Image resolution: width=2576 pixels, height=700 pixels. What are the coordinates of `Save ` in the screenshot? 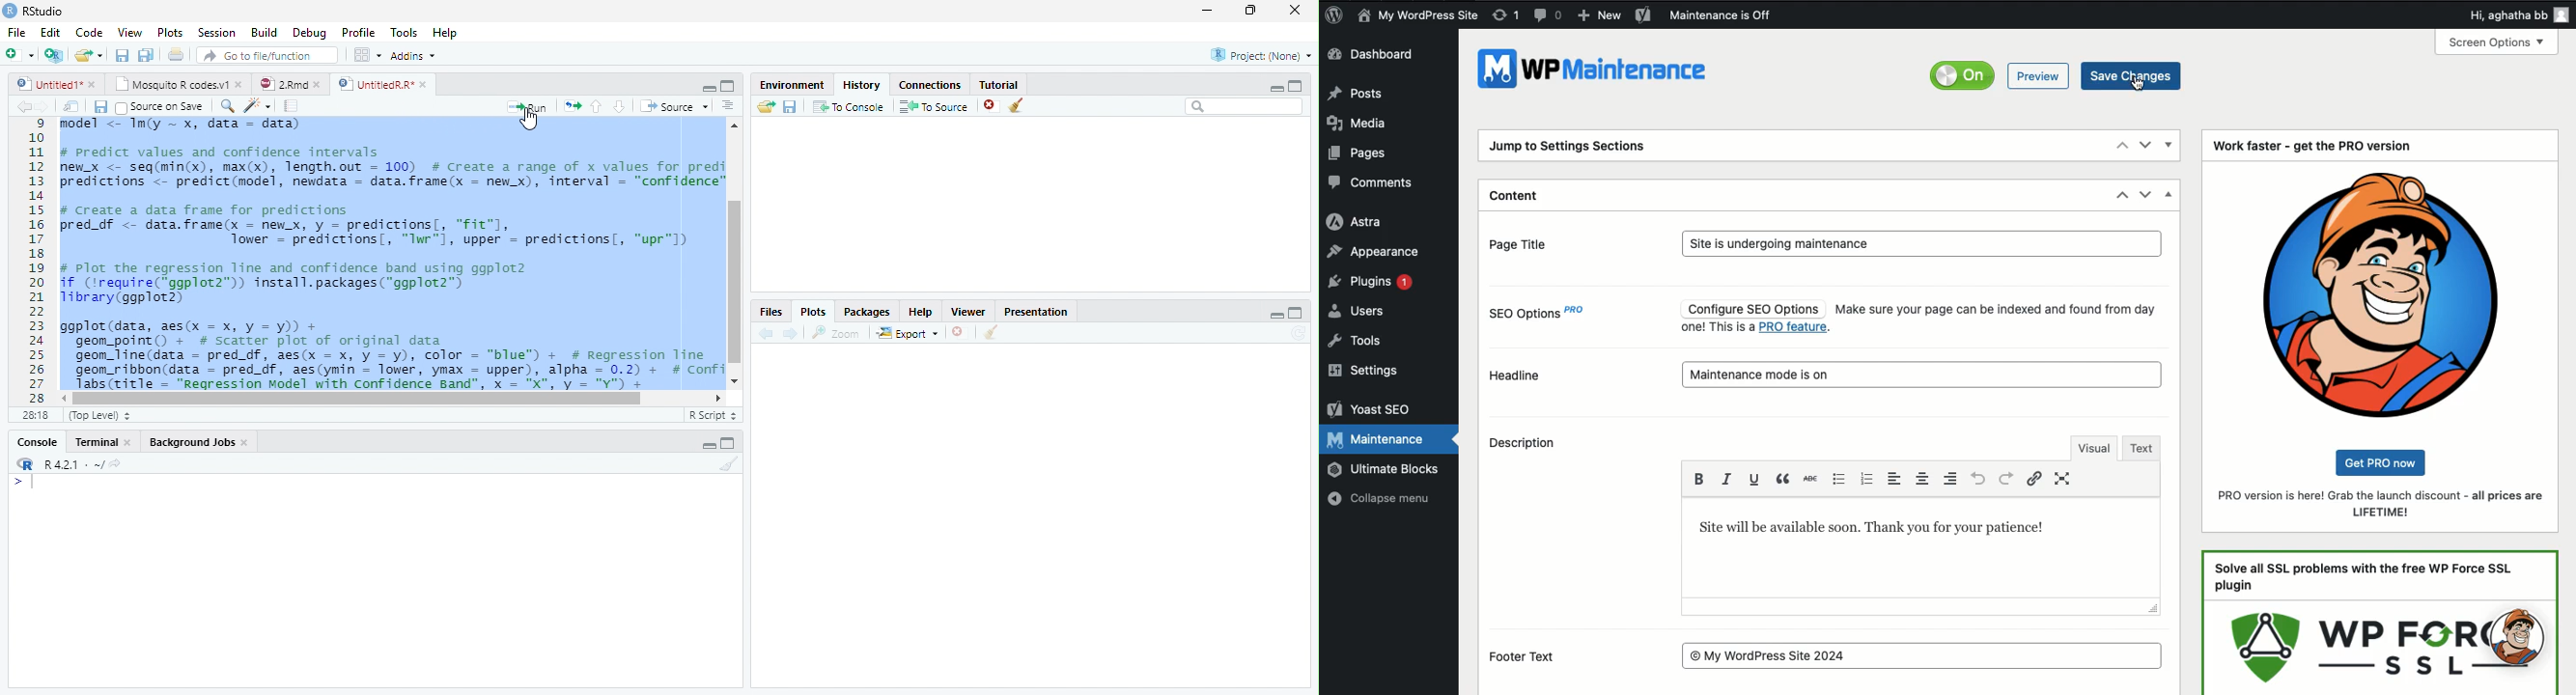 It's located at (102, 107).